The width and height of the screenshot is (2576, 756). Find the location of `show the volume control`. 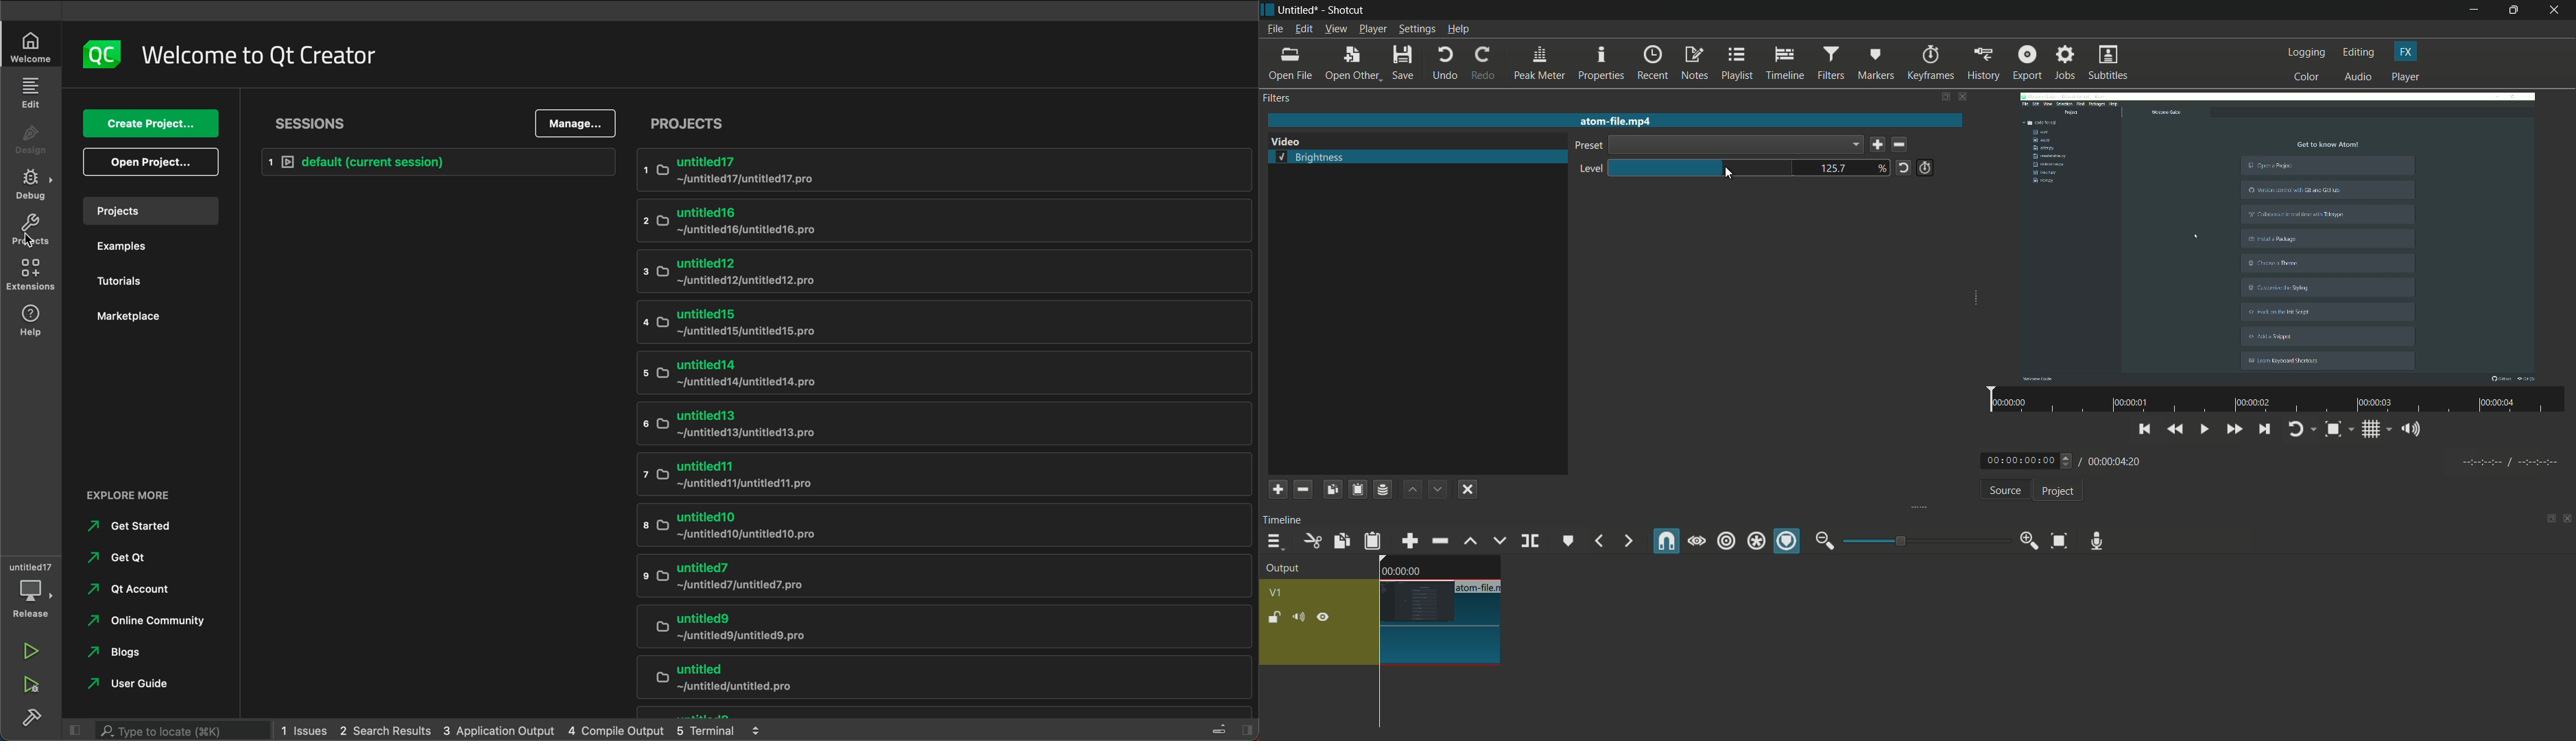

show the volume control is located at coordinates (2415, 430).